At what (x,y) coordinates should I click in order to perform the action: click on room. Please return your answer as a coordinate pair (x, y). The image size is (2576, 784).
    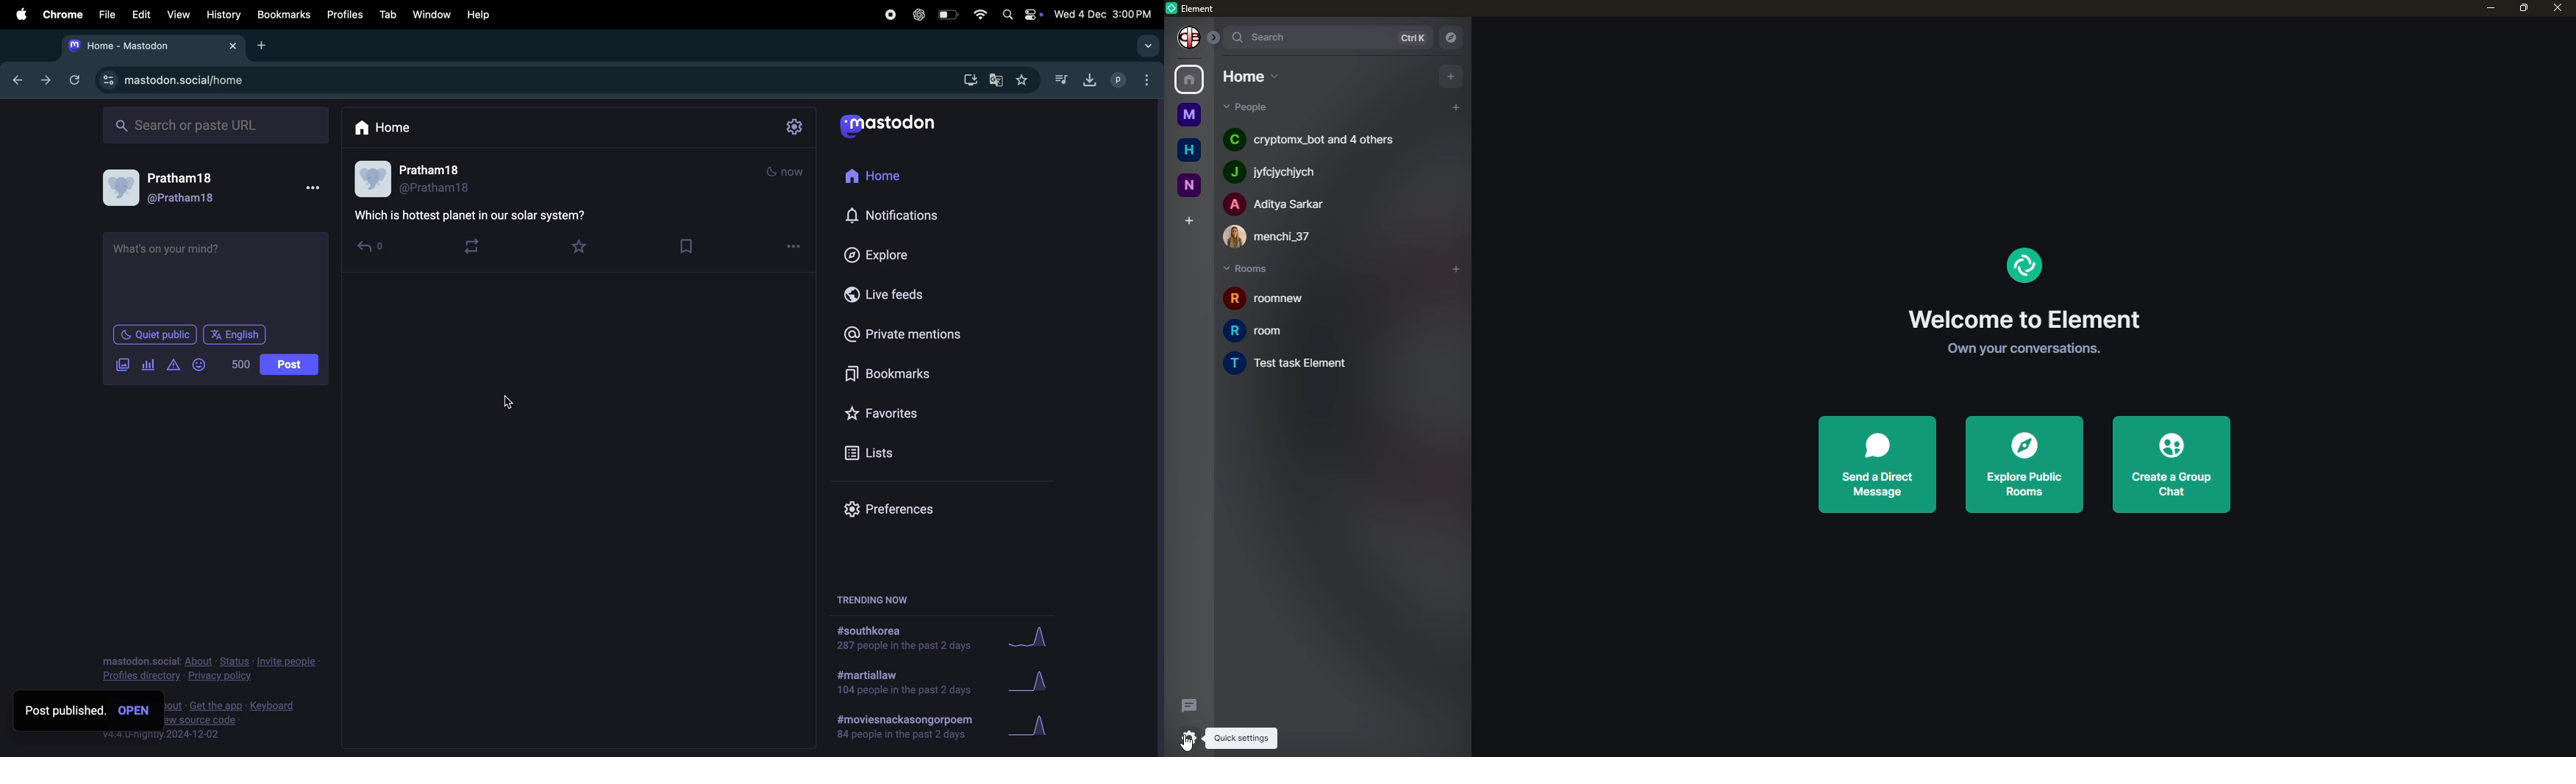
    Looking at the image, I should click on (1257, 331).